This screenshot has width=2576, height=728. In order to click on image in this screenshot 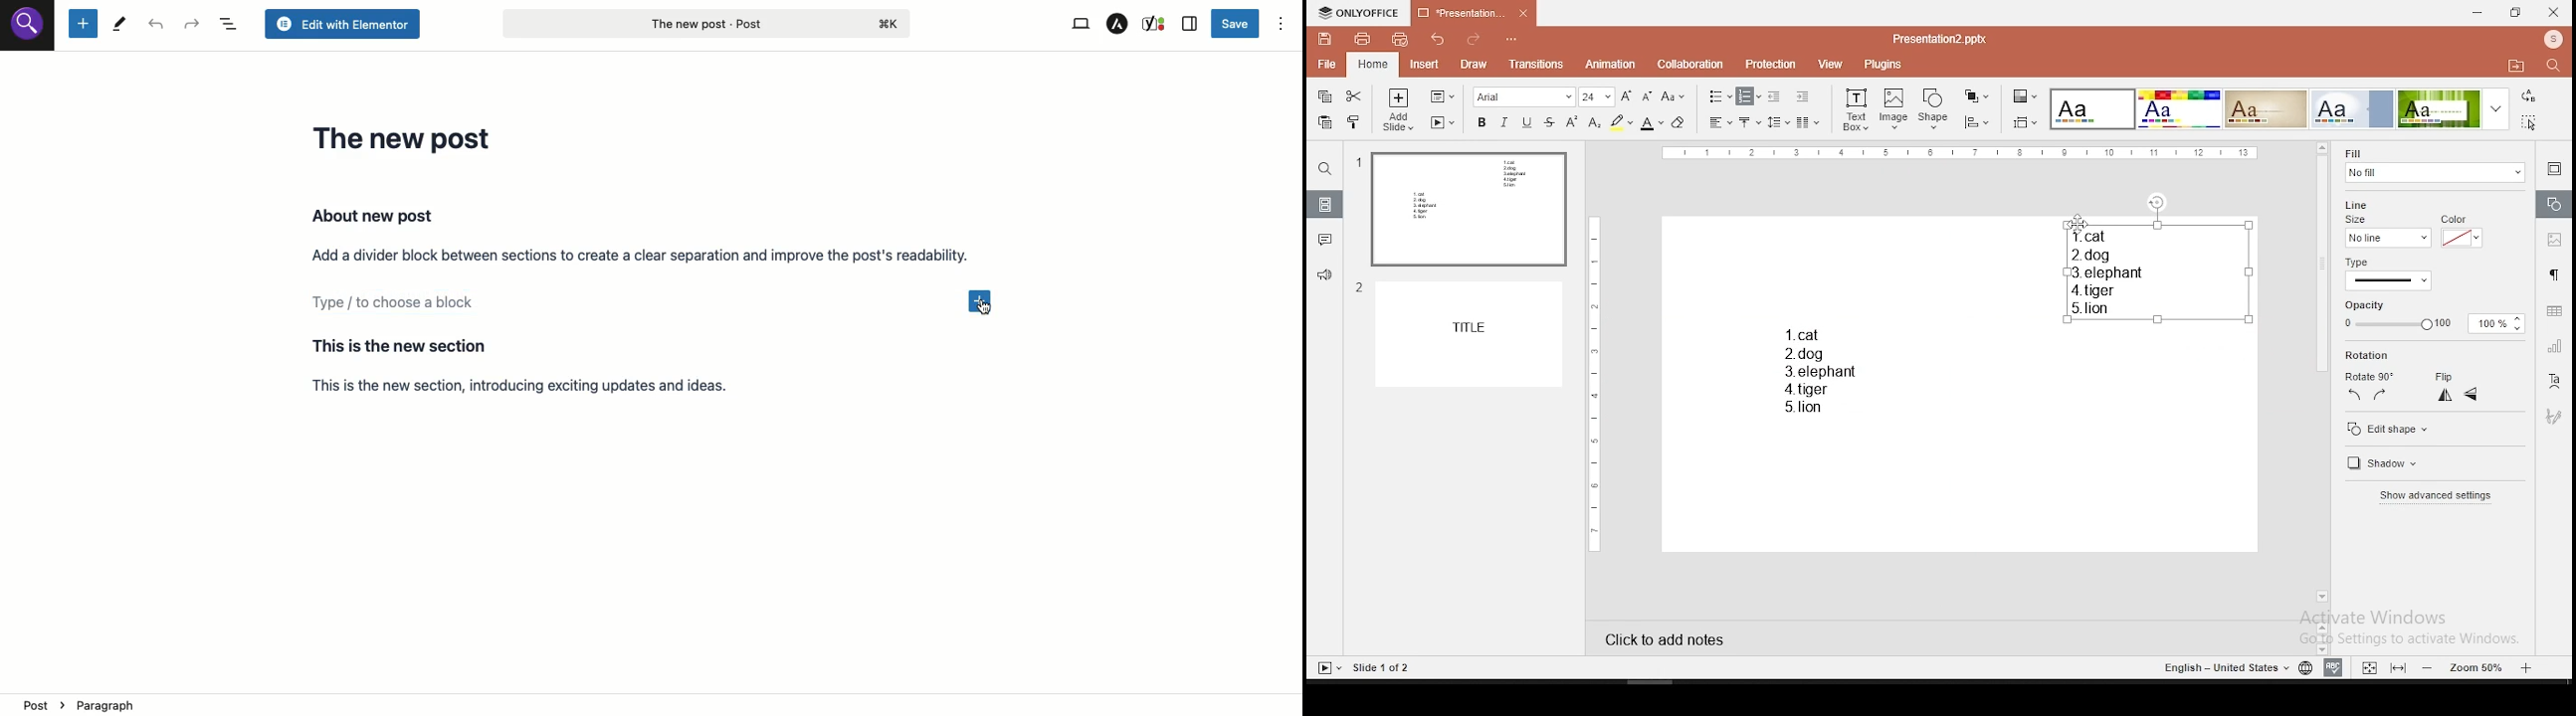, I will do `click(1894, 109)`.